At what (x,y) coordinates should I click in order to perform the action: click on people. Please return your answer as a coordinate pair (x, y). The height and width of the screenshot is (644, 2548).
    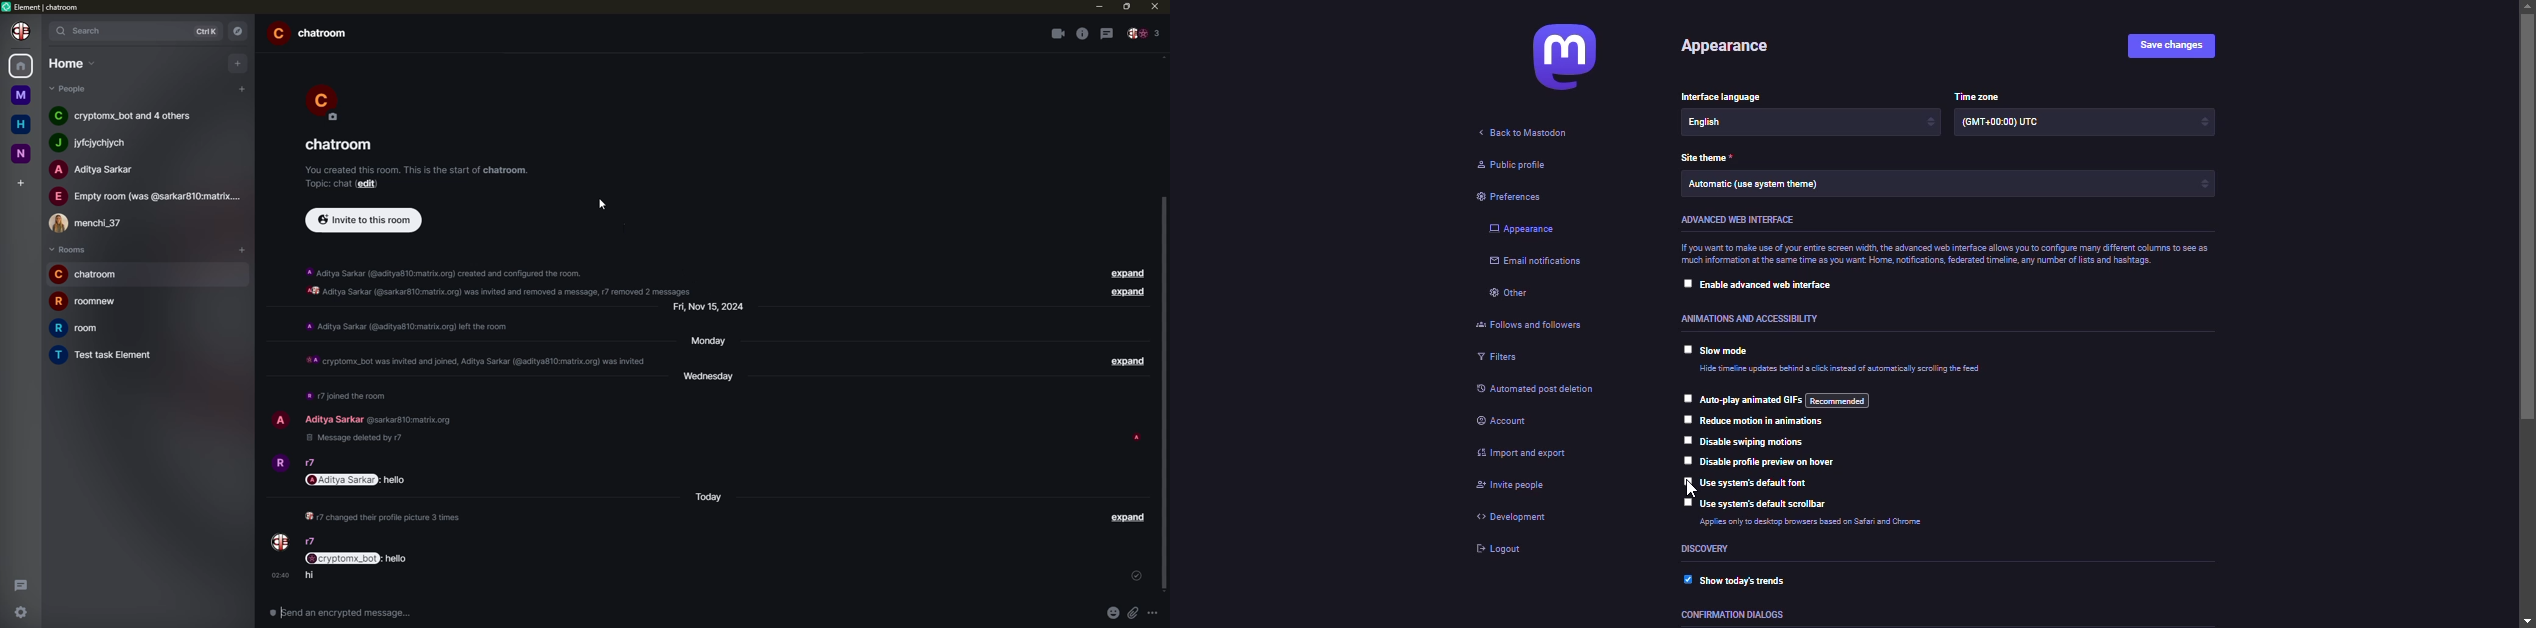
    Looking at the image, I should click on (1146, 34).